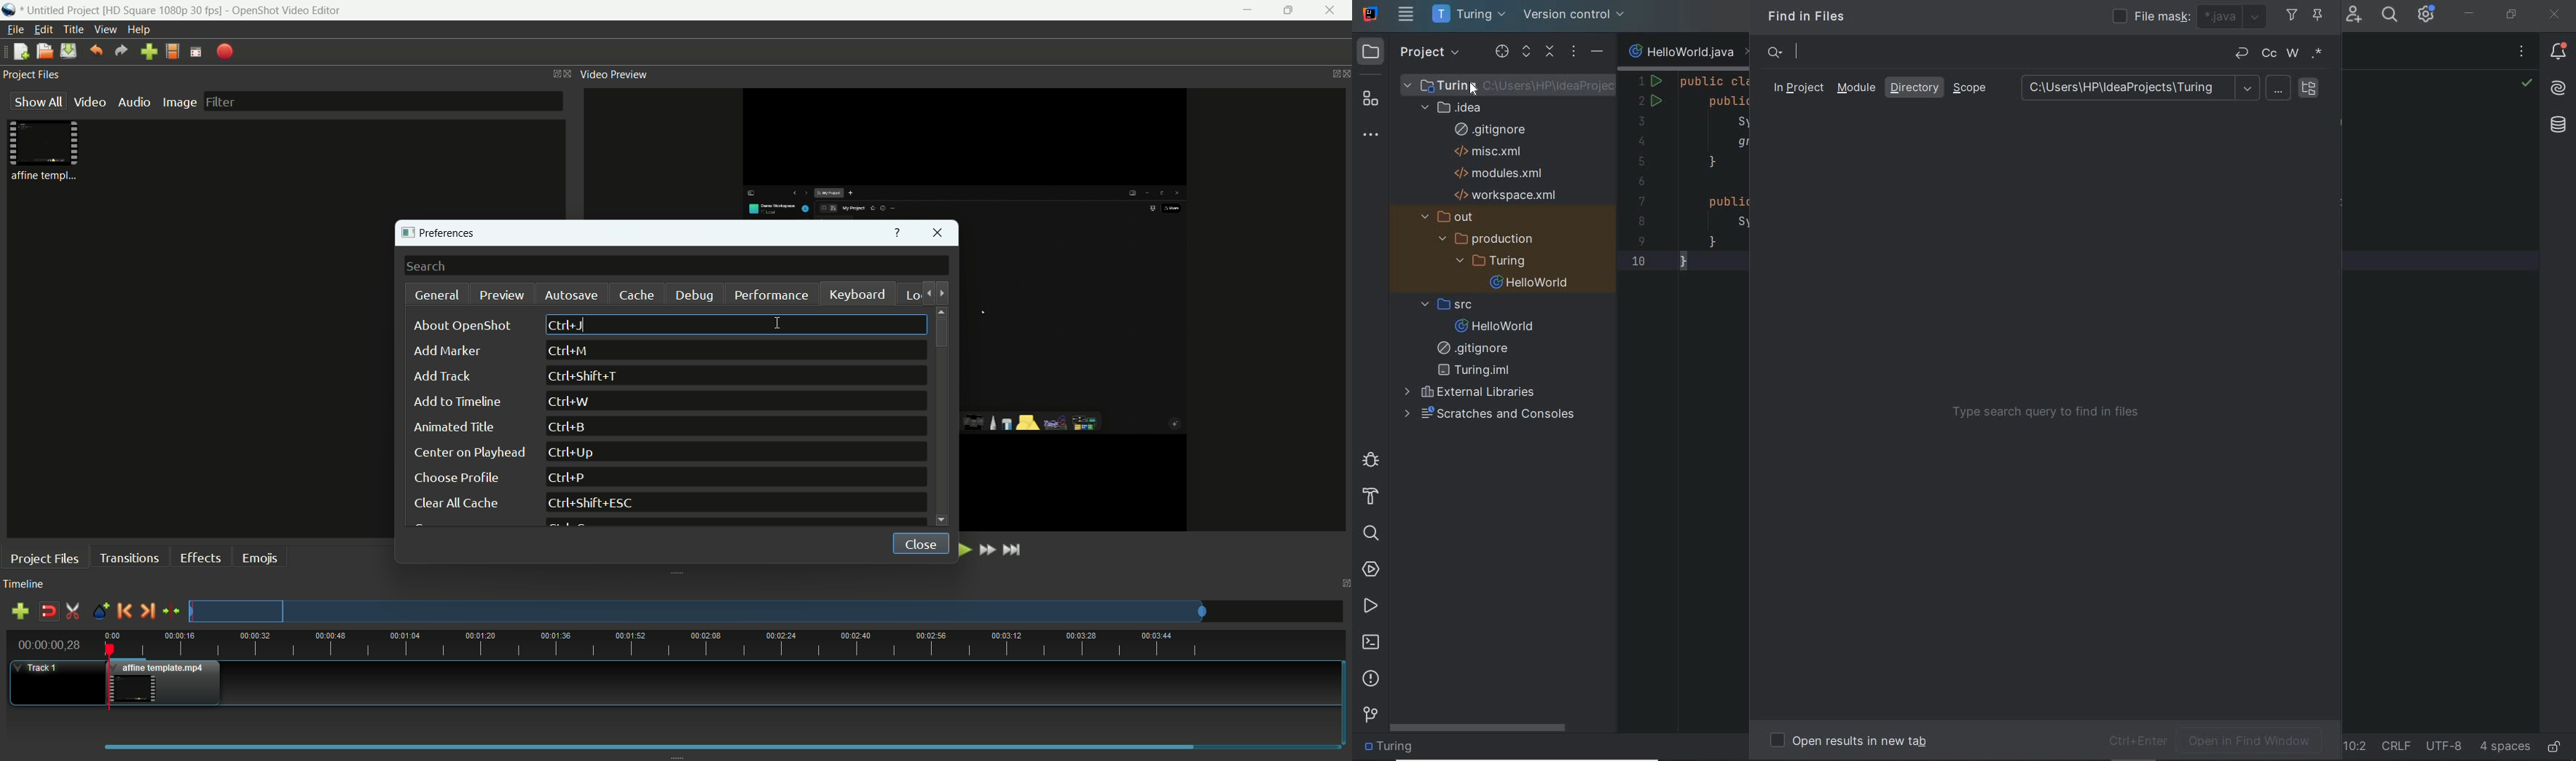 This screenshot has height=784, width=2576. Describe the element at coordinates (48, 612) in the screenshot. I see `disable snap` at that location.